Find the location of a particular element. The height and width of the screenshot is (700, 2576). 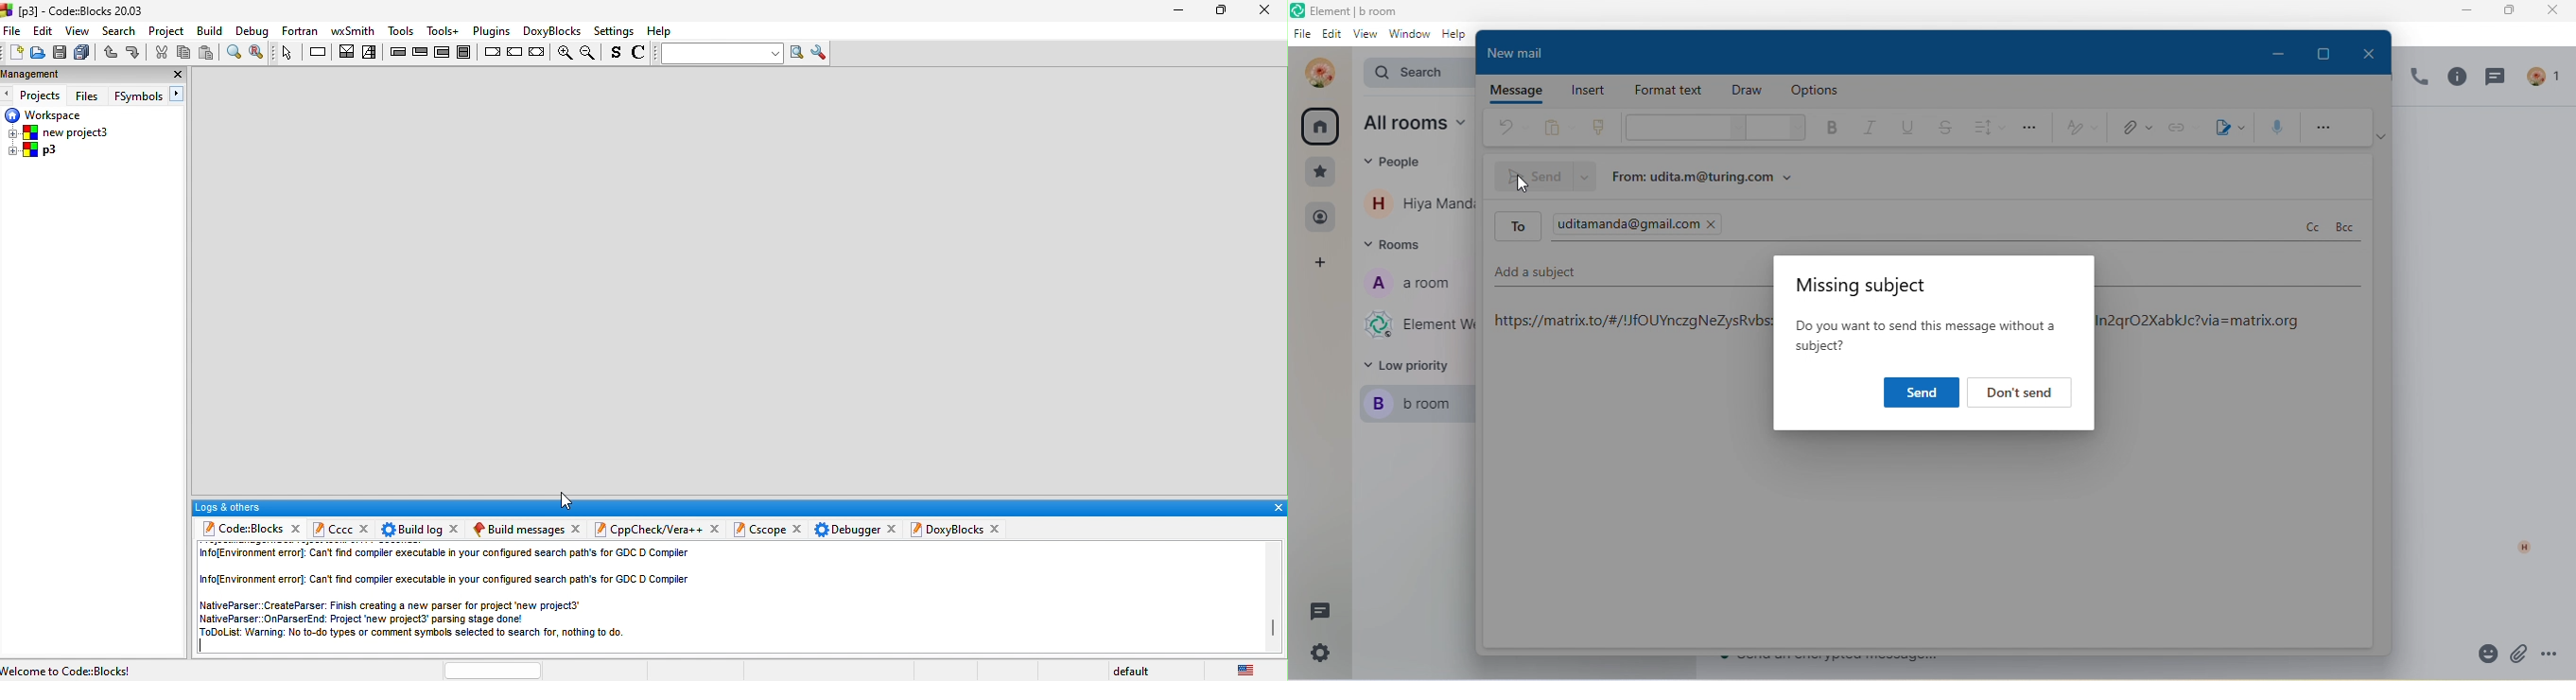

format text is located at coordinates (1671, 91).